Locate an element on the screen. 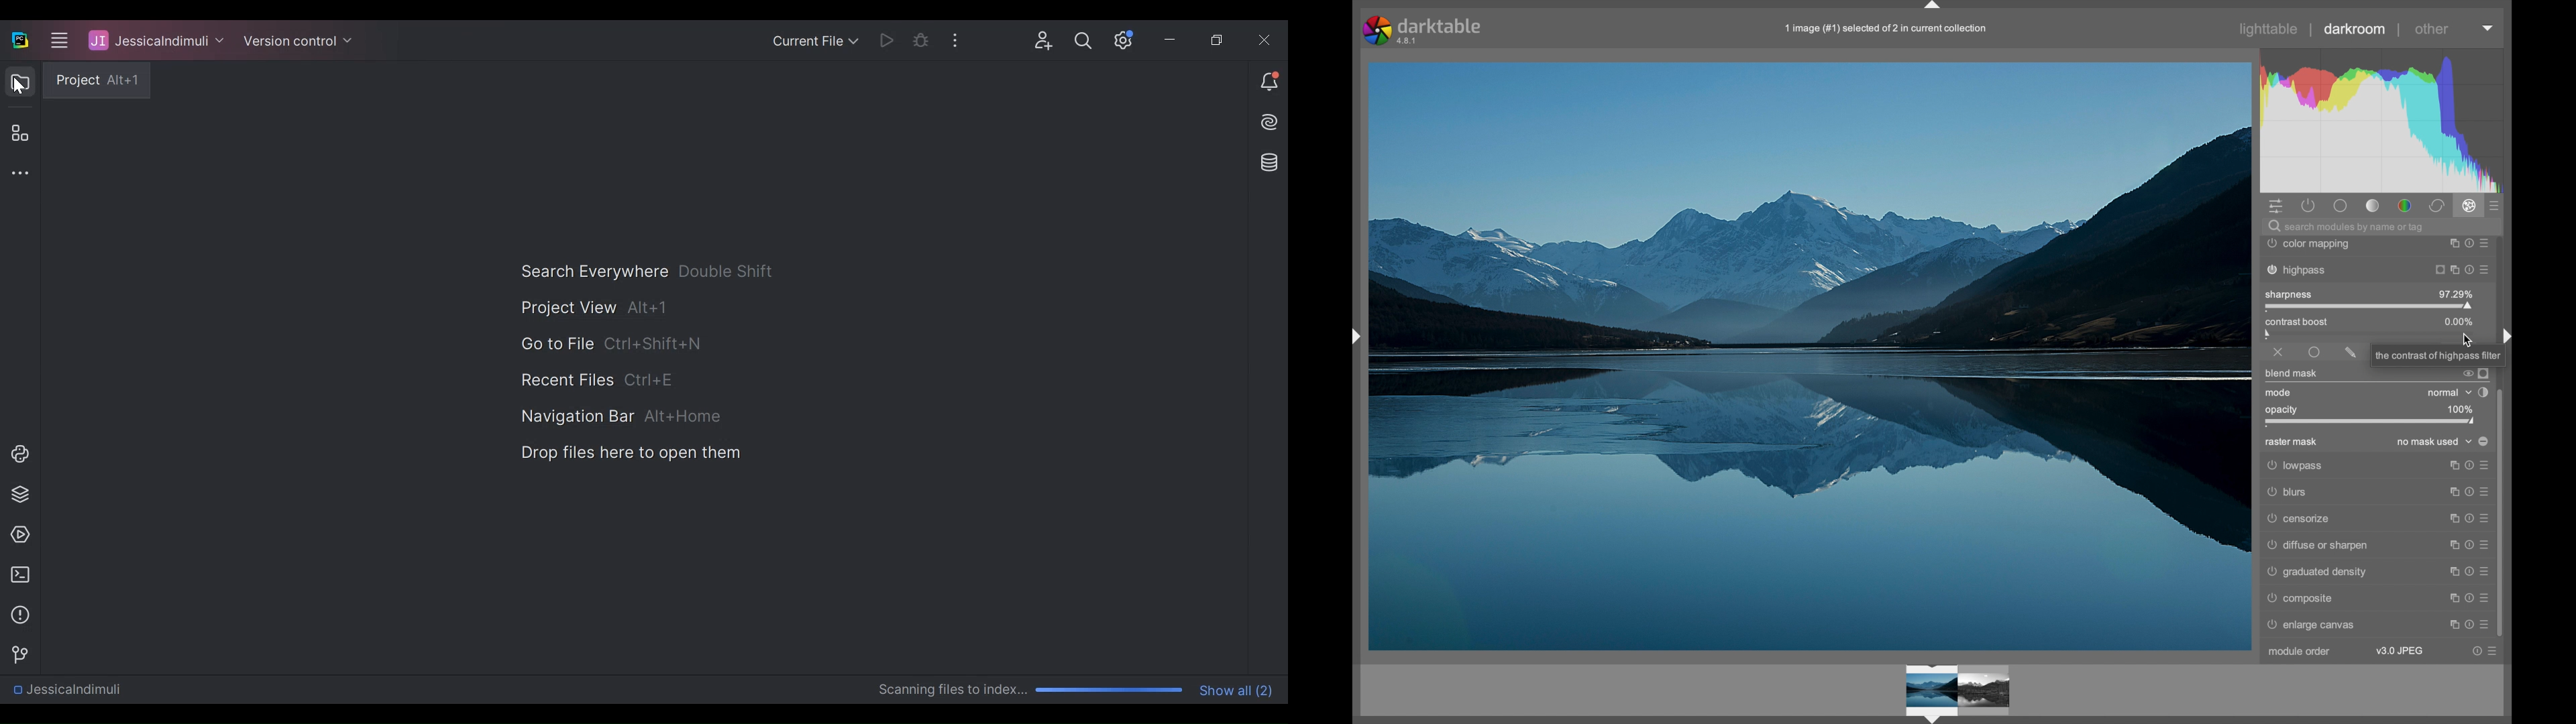 The height and width of the screenshot is (728, 2576). more options is located at coordinates (2483, 652).